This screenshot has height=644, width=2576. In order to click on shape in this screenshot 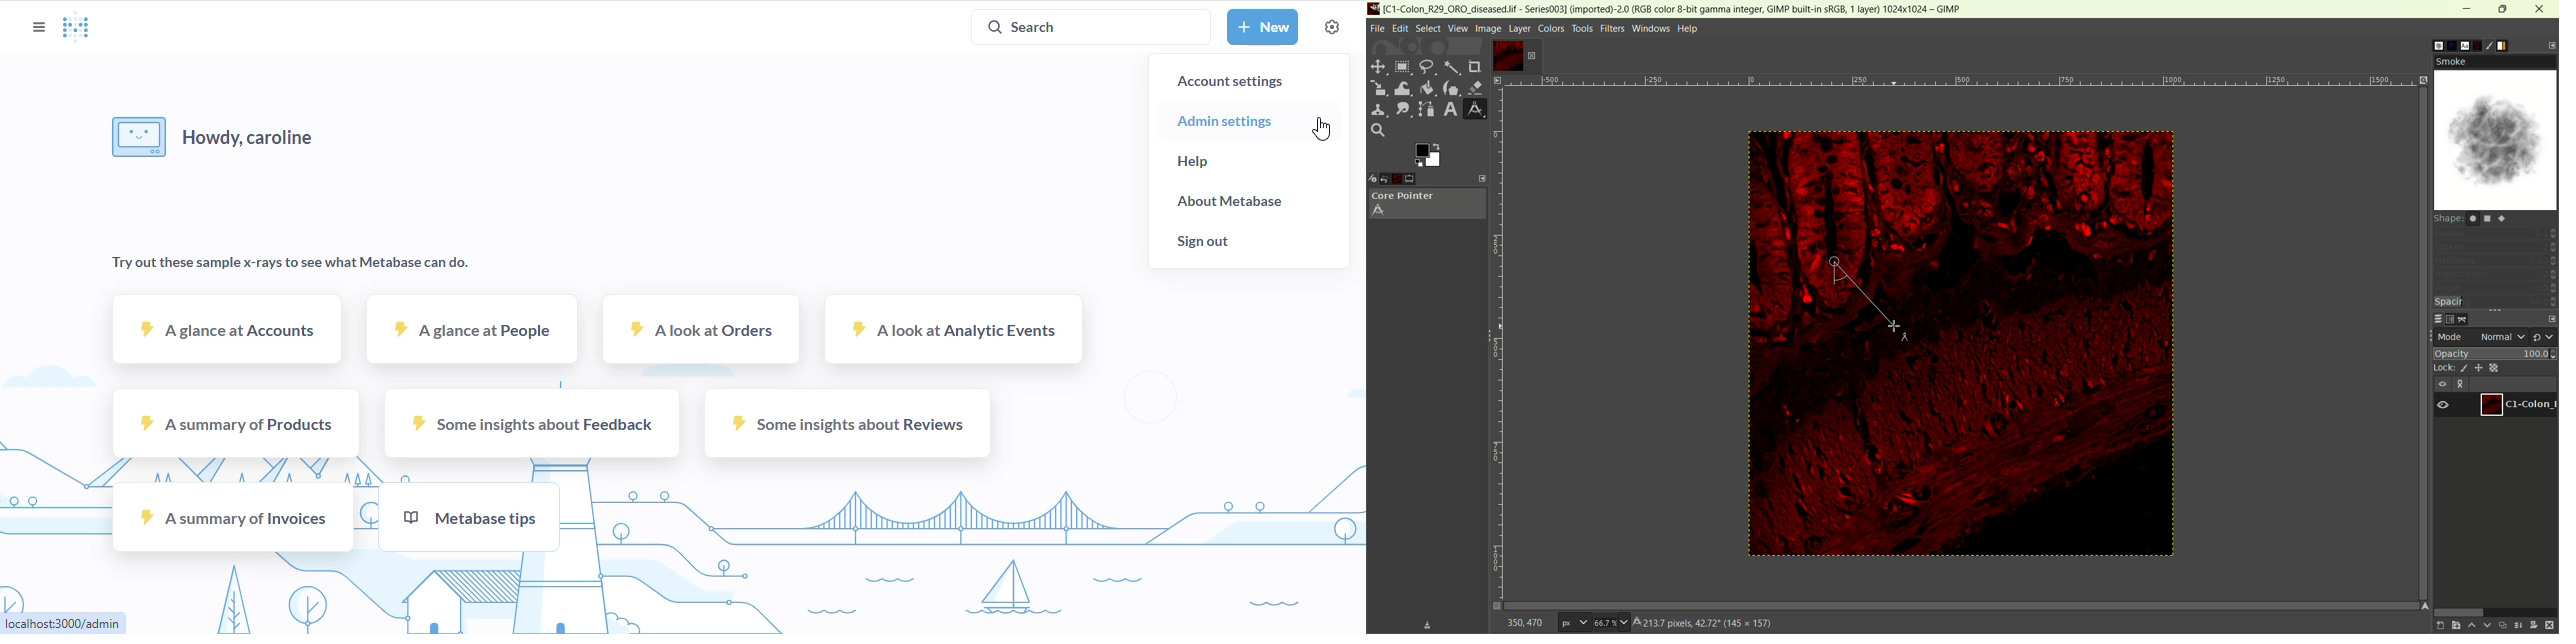, I will do `click(2474, 218)`.